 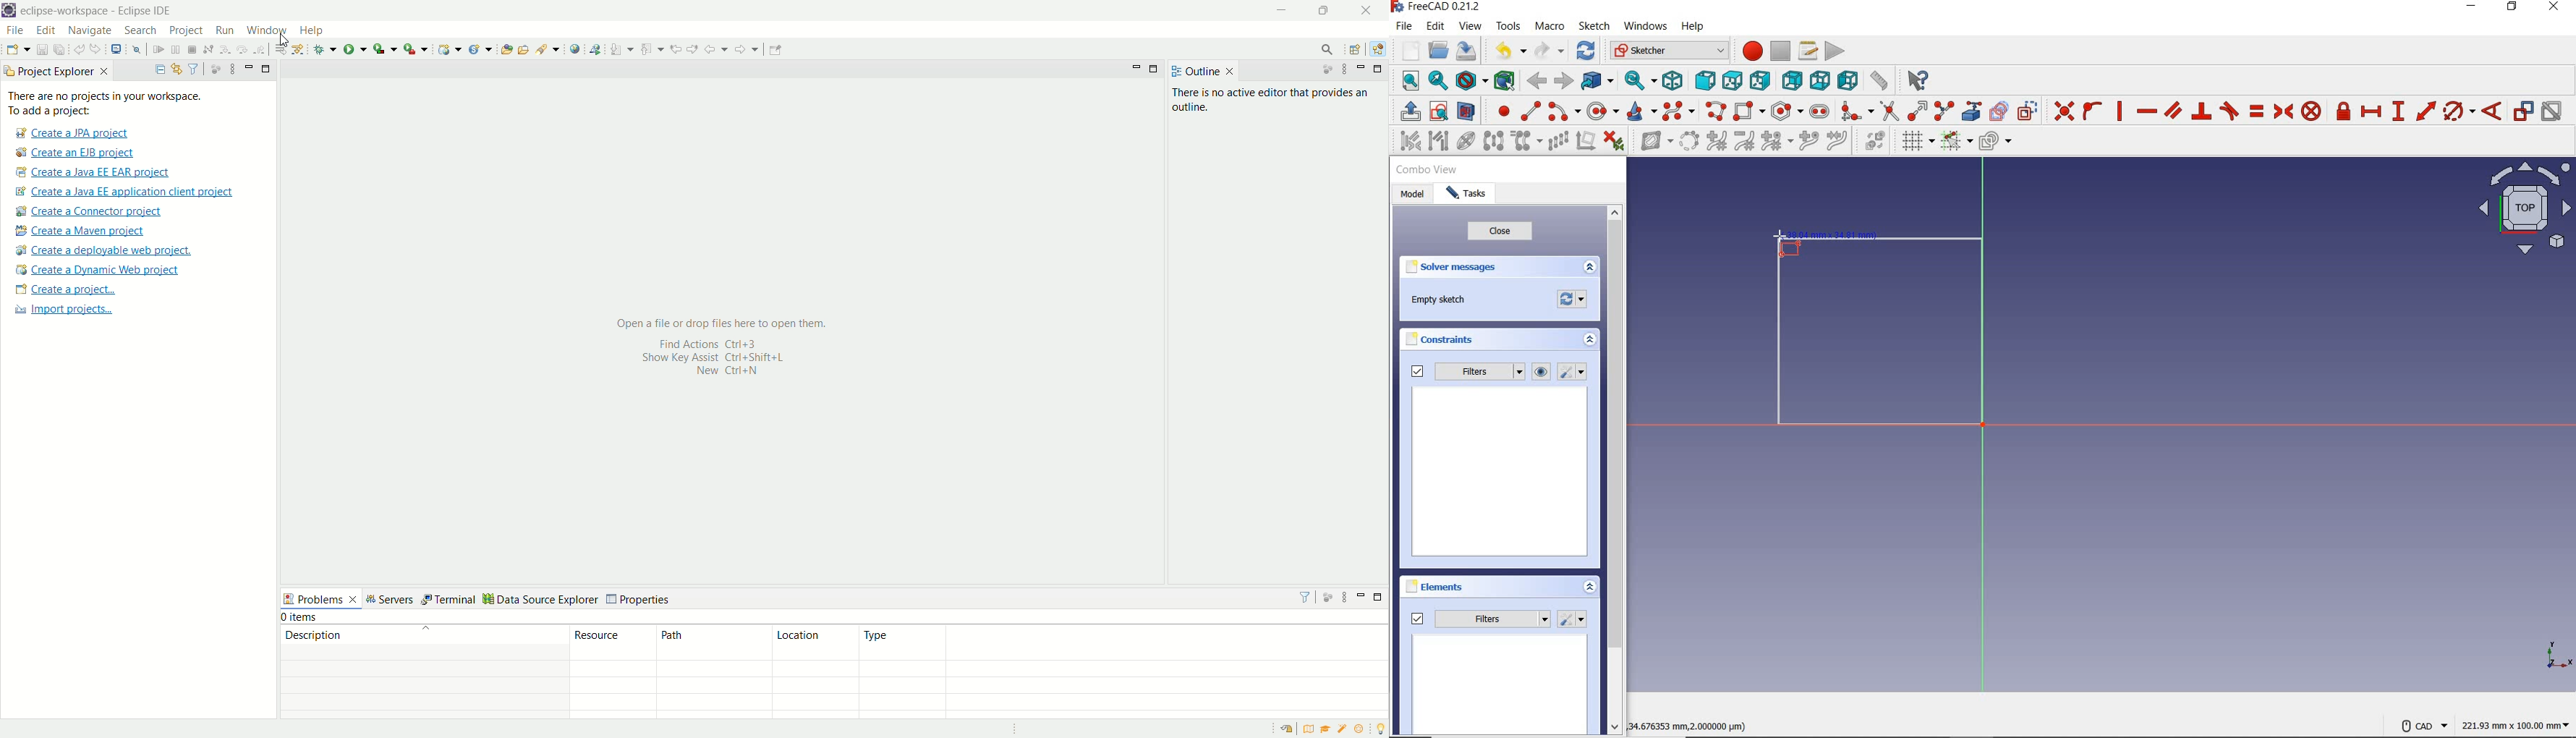 What do you see at coordinates (717, 48) in the screenshot?
I see `back` at bounding box center [717, 48].